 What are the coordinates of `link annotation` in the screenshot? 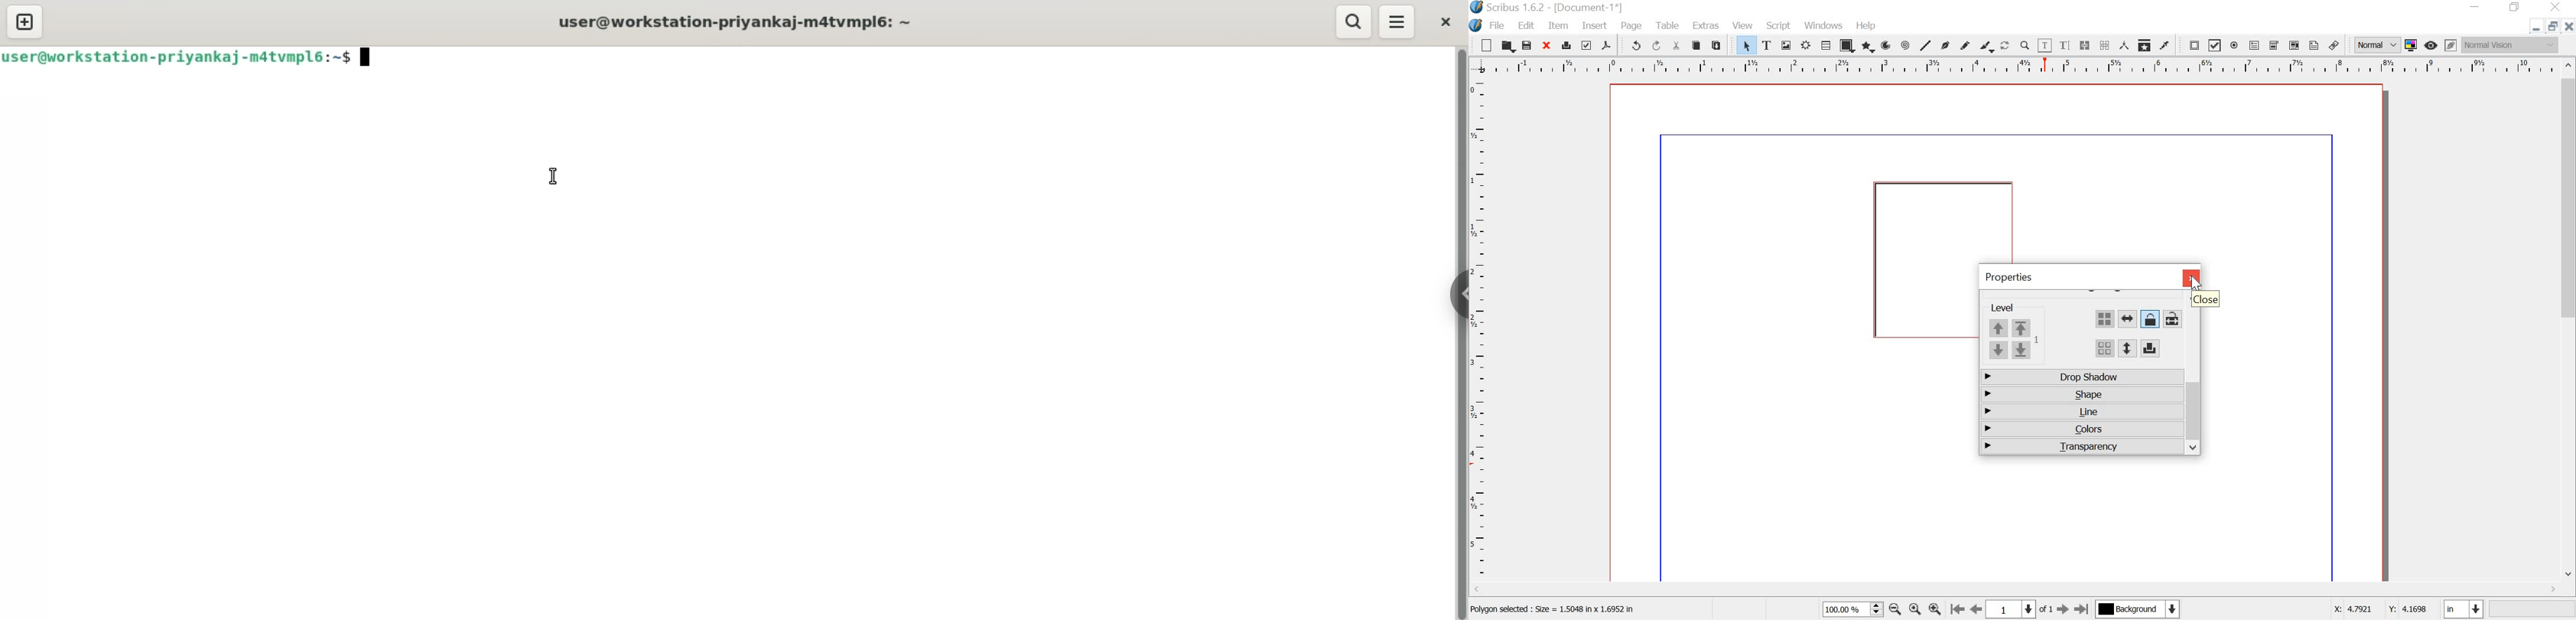 It's located at (2334, 46).